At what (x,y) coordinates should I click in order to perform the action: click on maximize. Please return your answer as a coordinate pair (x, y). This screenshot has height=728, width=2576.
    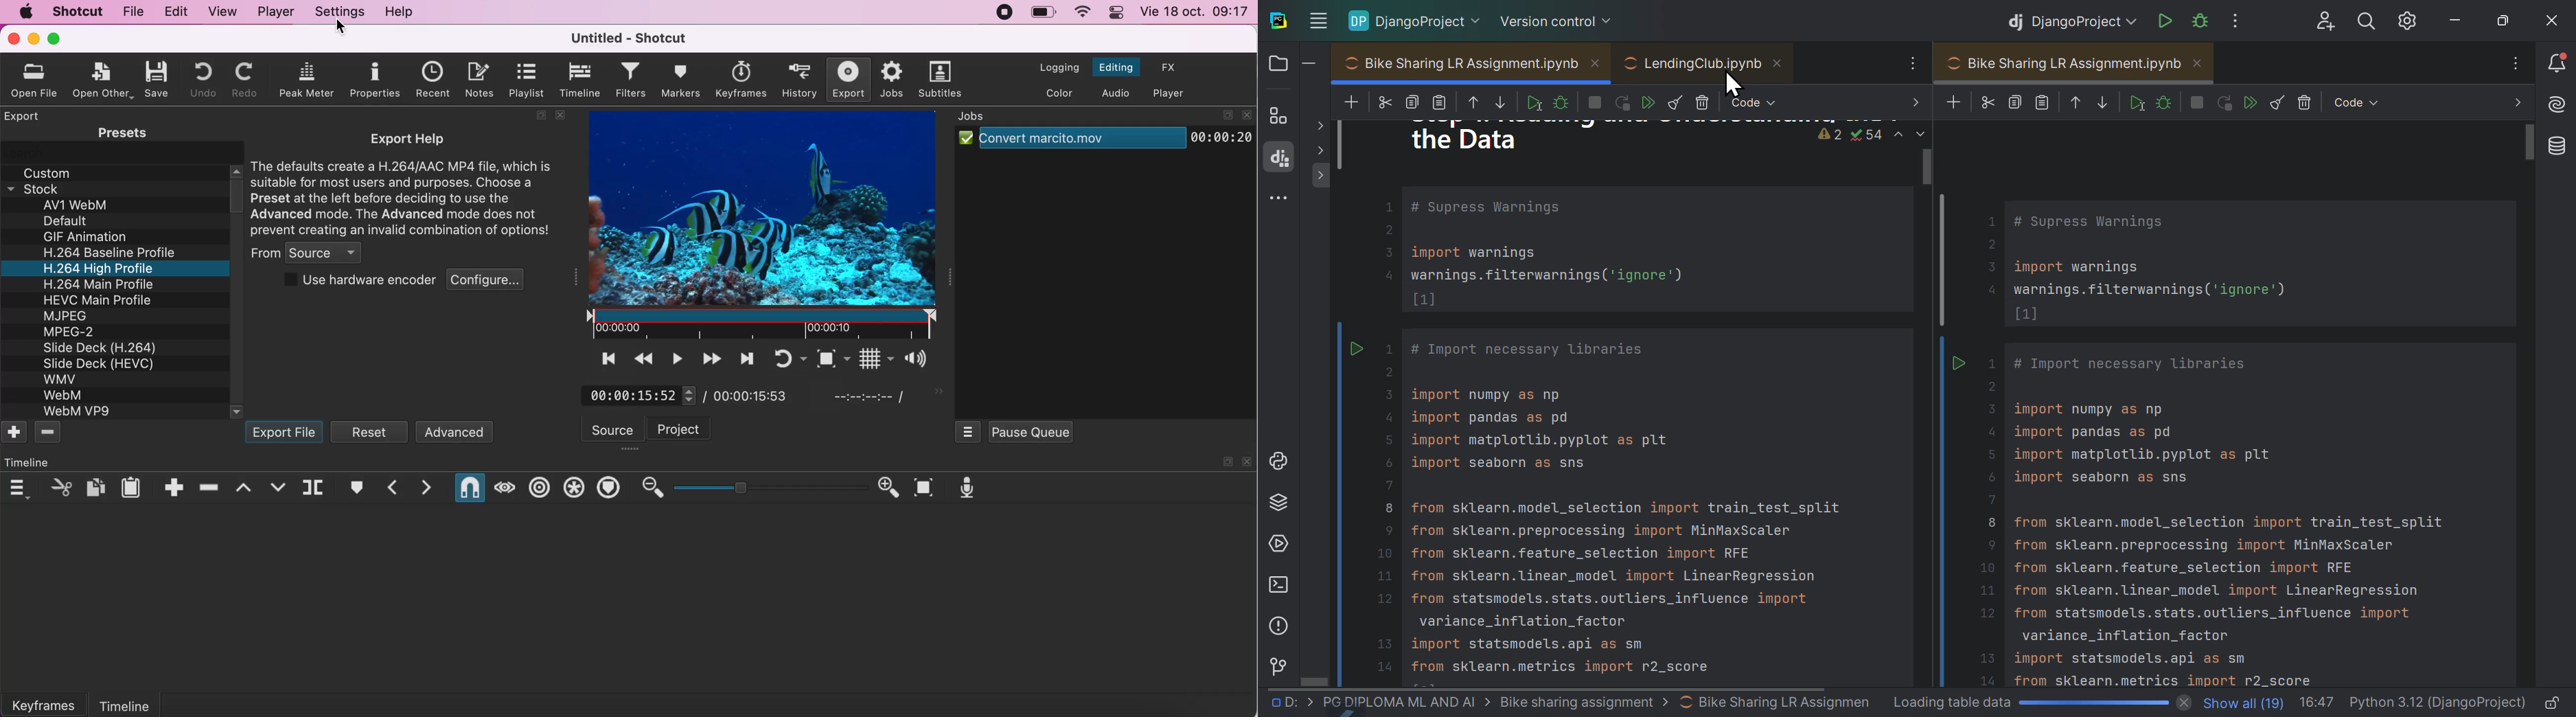
    Looking at the image, I should click on (53, 39).